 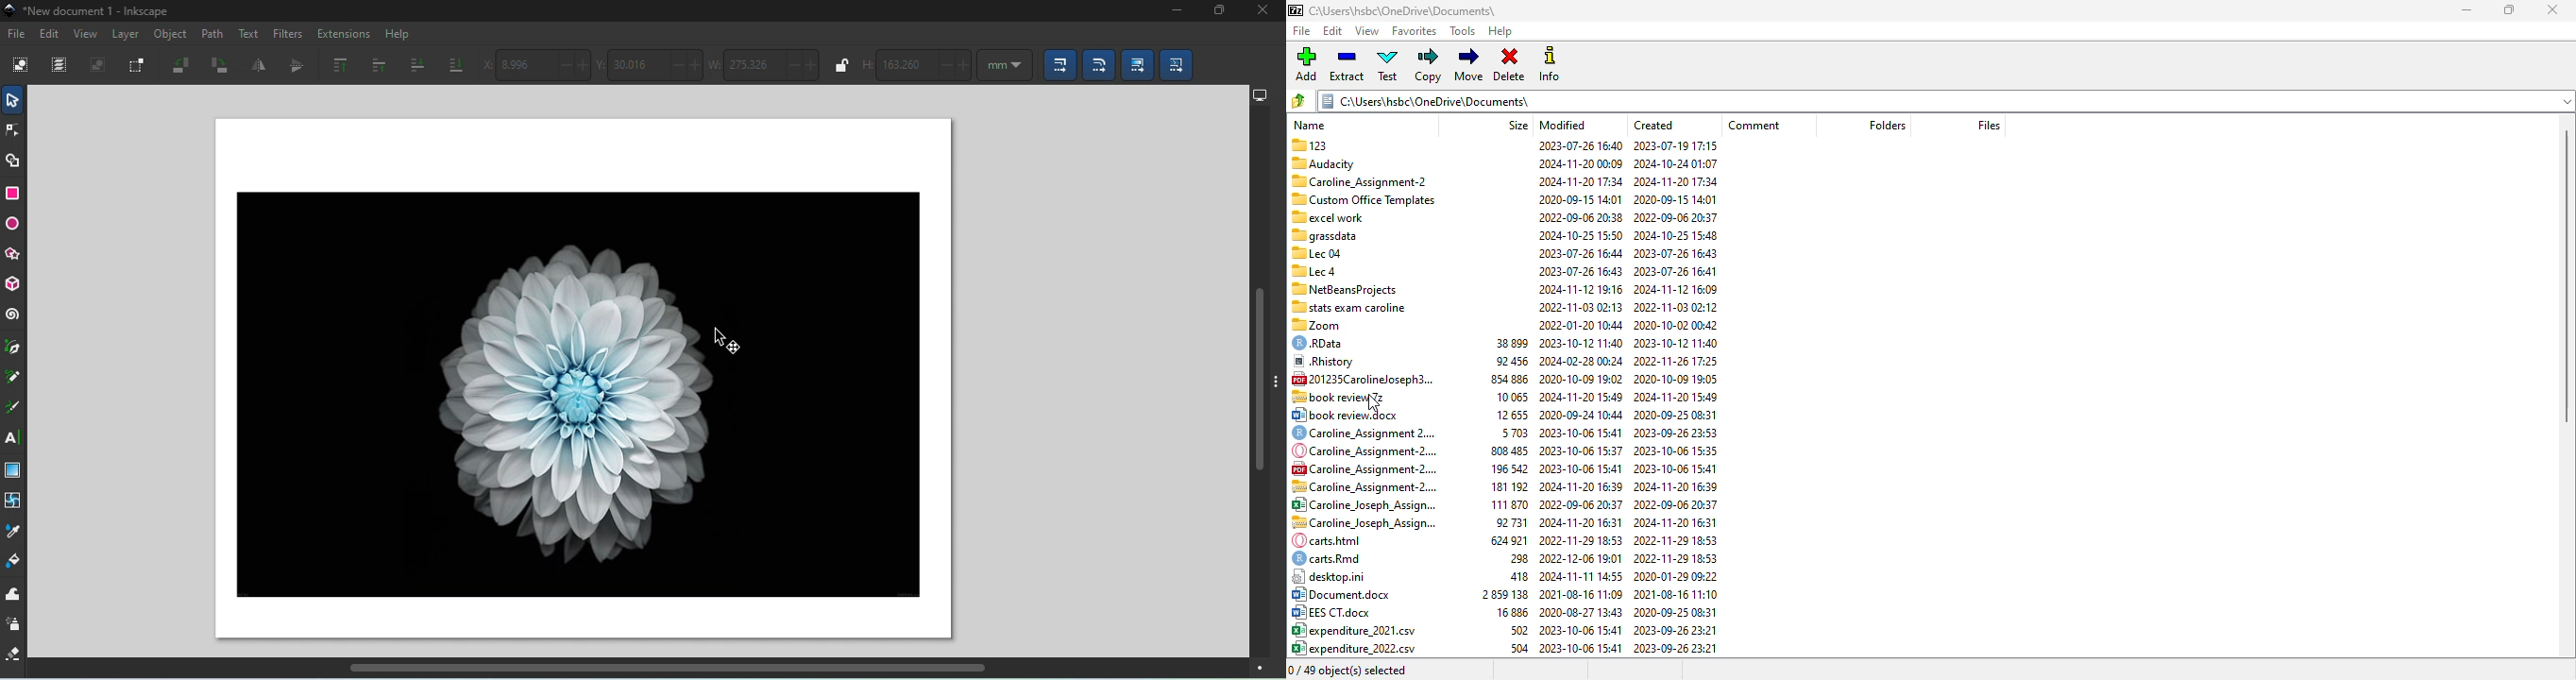 I want to click on [4 201235Carolineloseph3., so click(x=1364, y=378).